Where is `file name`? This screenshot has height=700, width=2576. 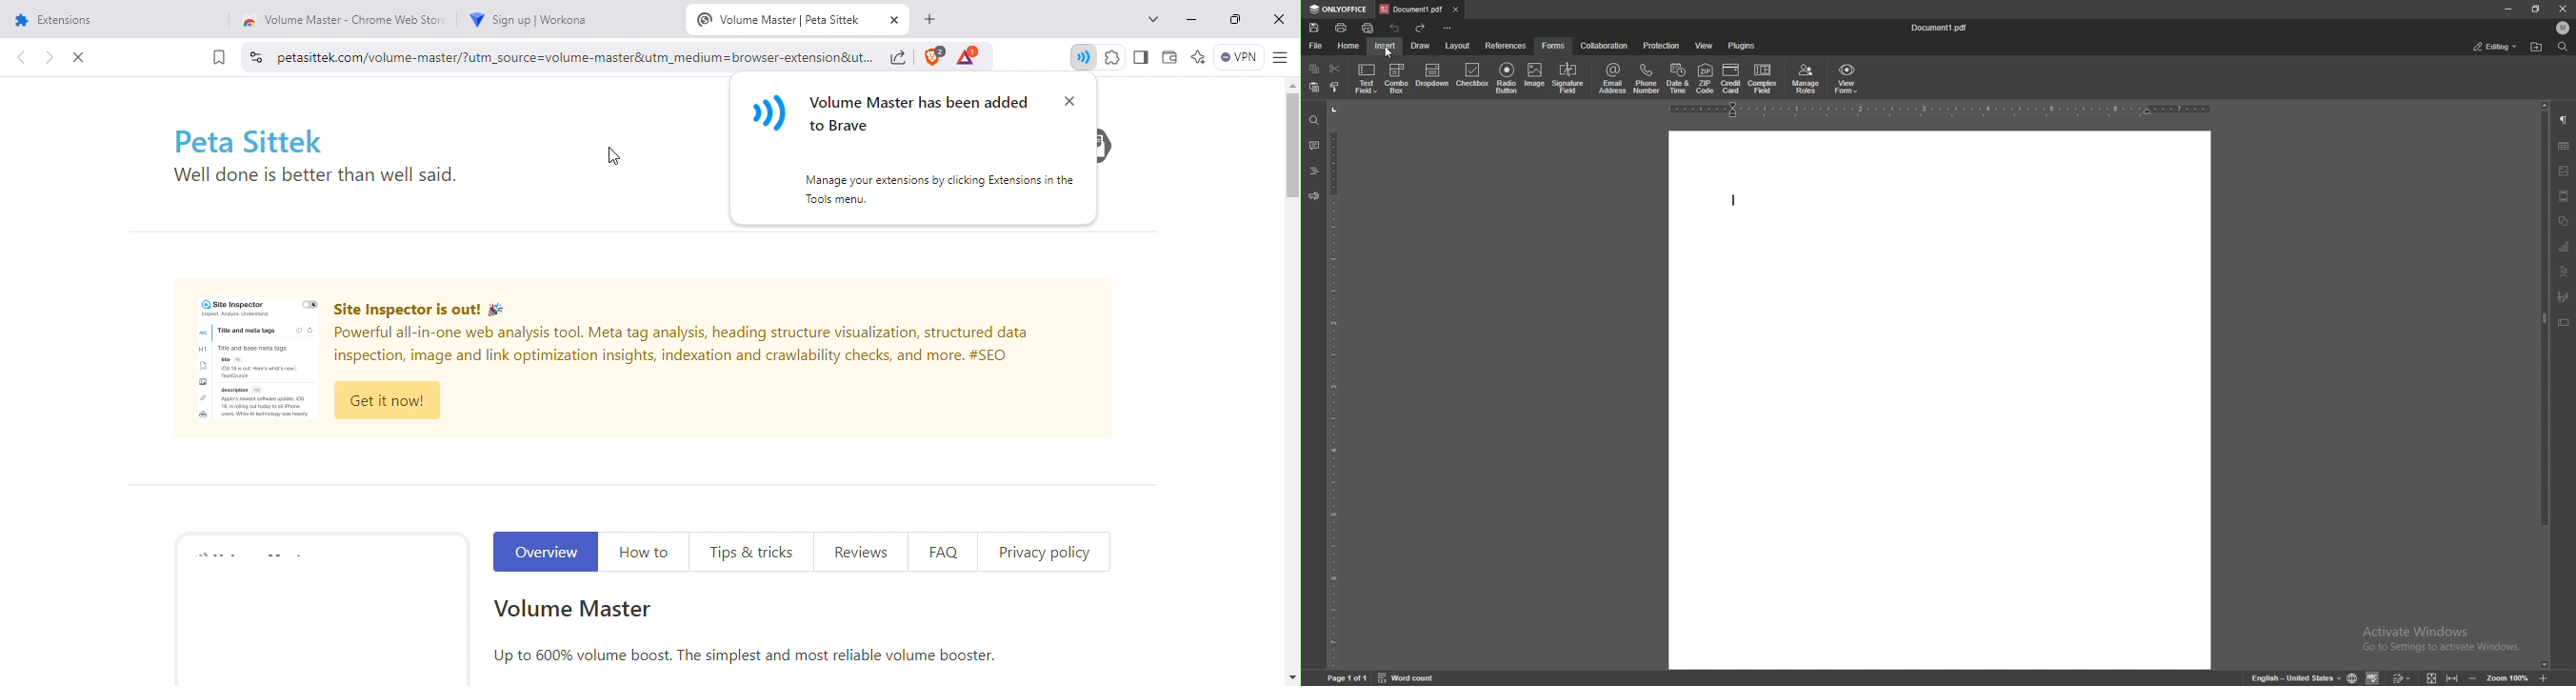 file name is located at coordinates (1941, 29).